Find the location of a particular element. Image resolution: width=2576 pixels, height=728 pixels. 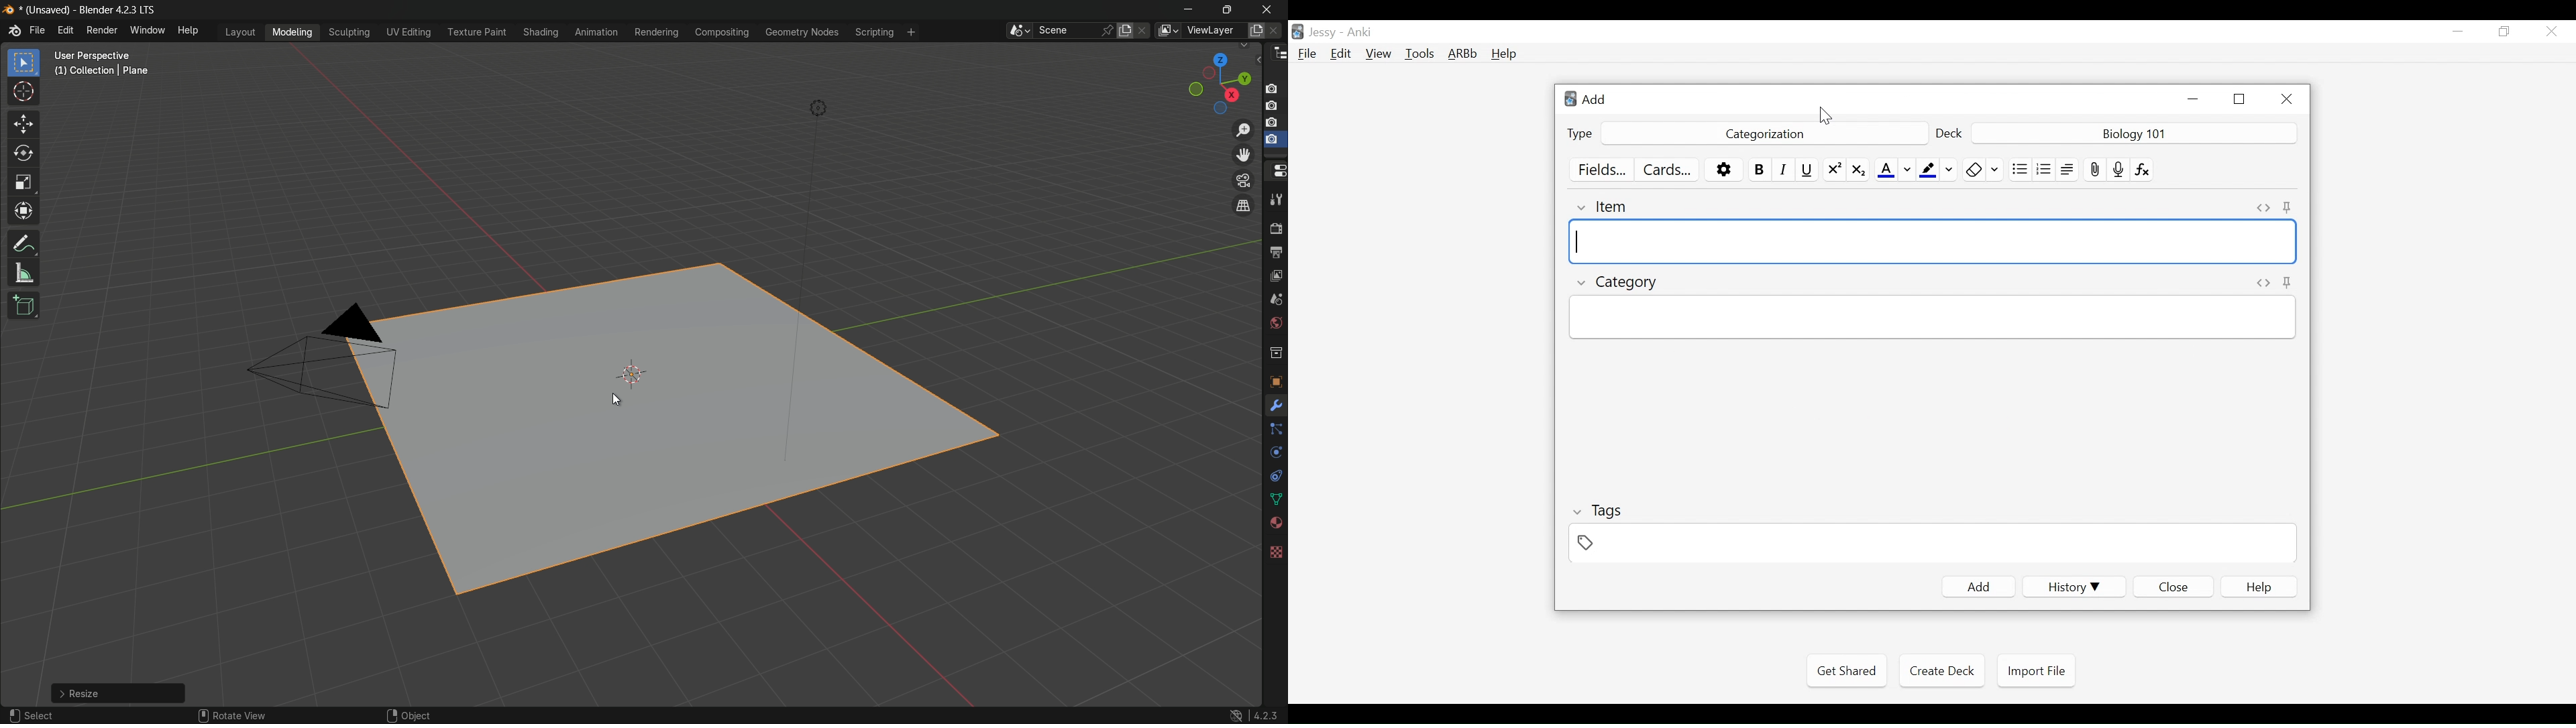

Italics is located at coordinates (1786, 169).